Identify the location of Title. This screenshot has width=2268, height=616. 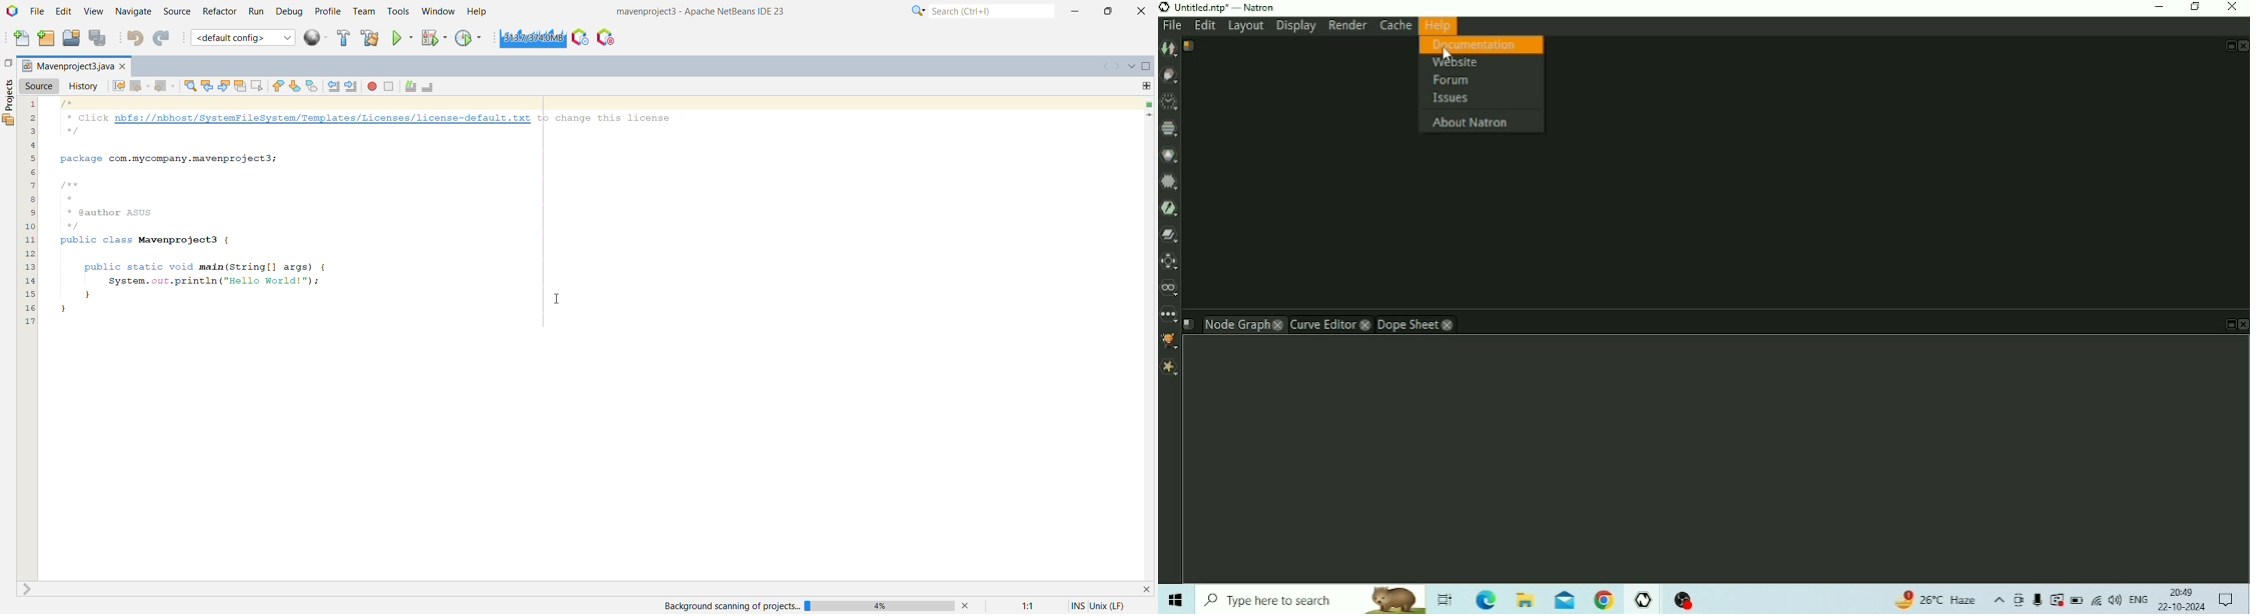
(1226, 8).